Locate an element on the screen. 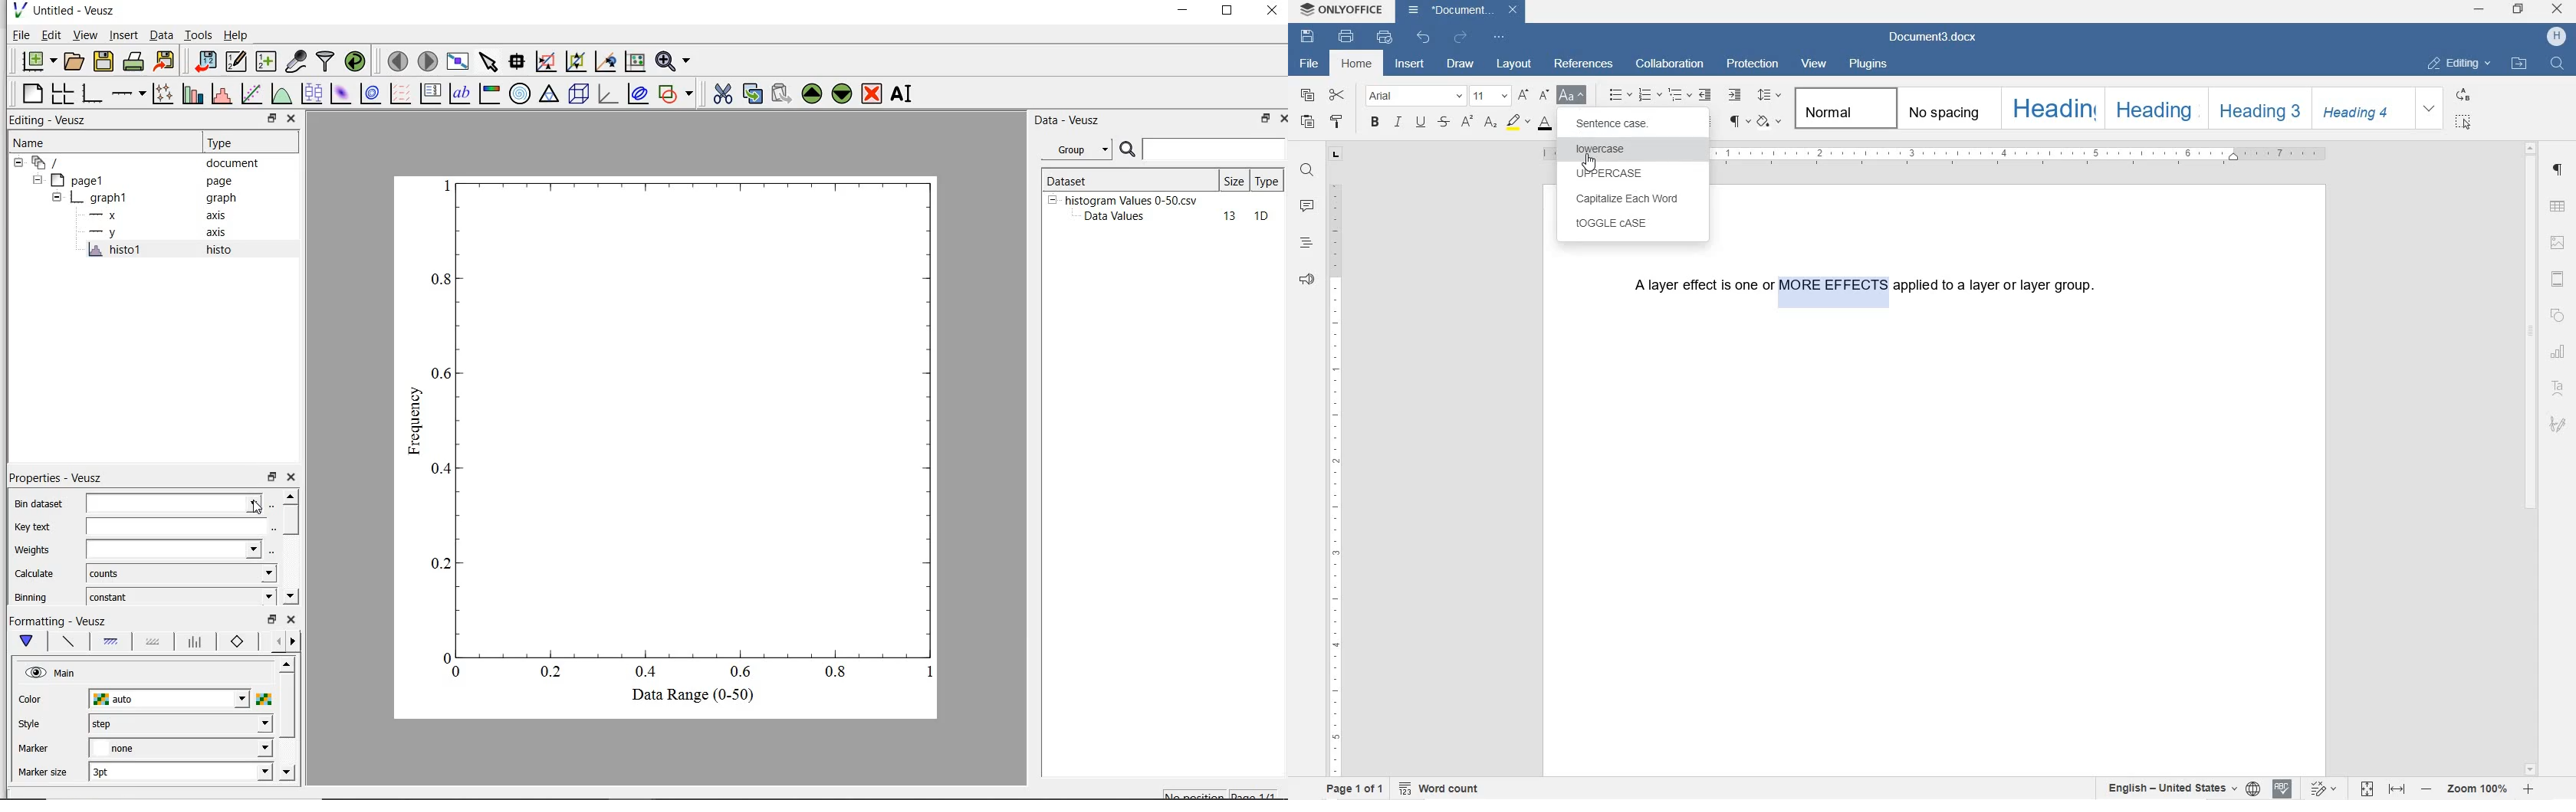  restore down is located at coordinates (1260, 120).